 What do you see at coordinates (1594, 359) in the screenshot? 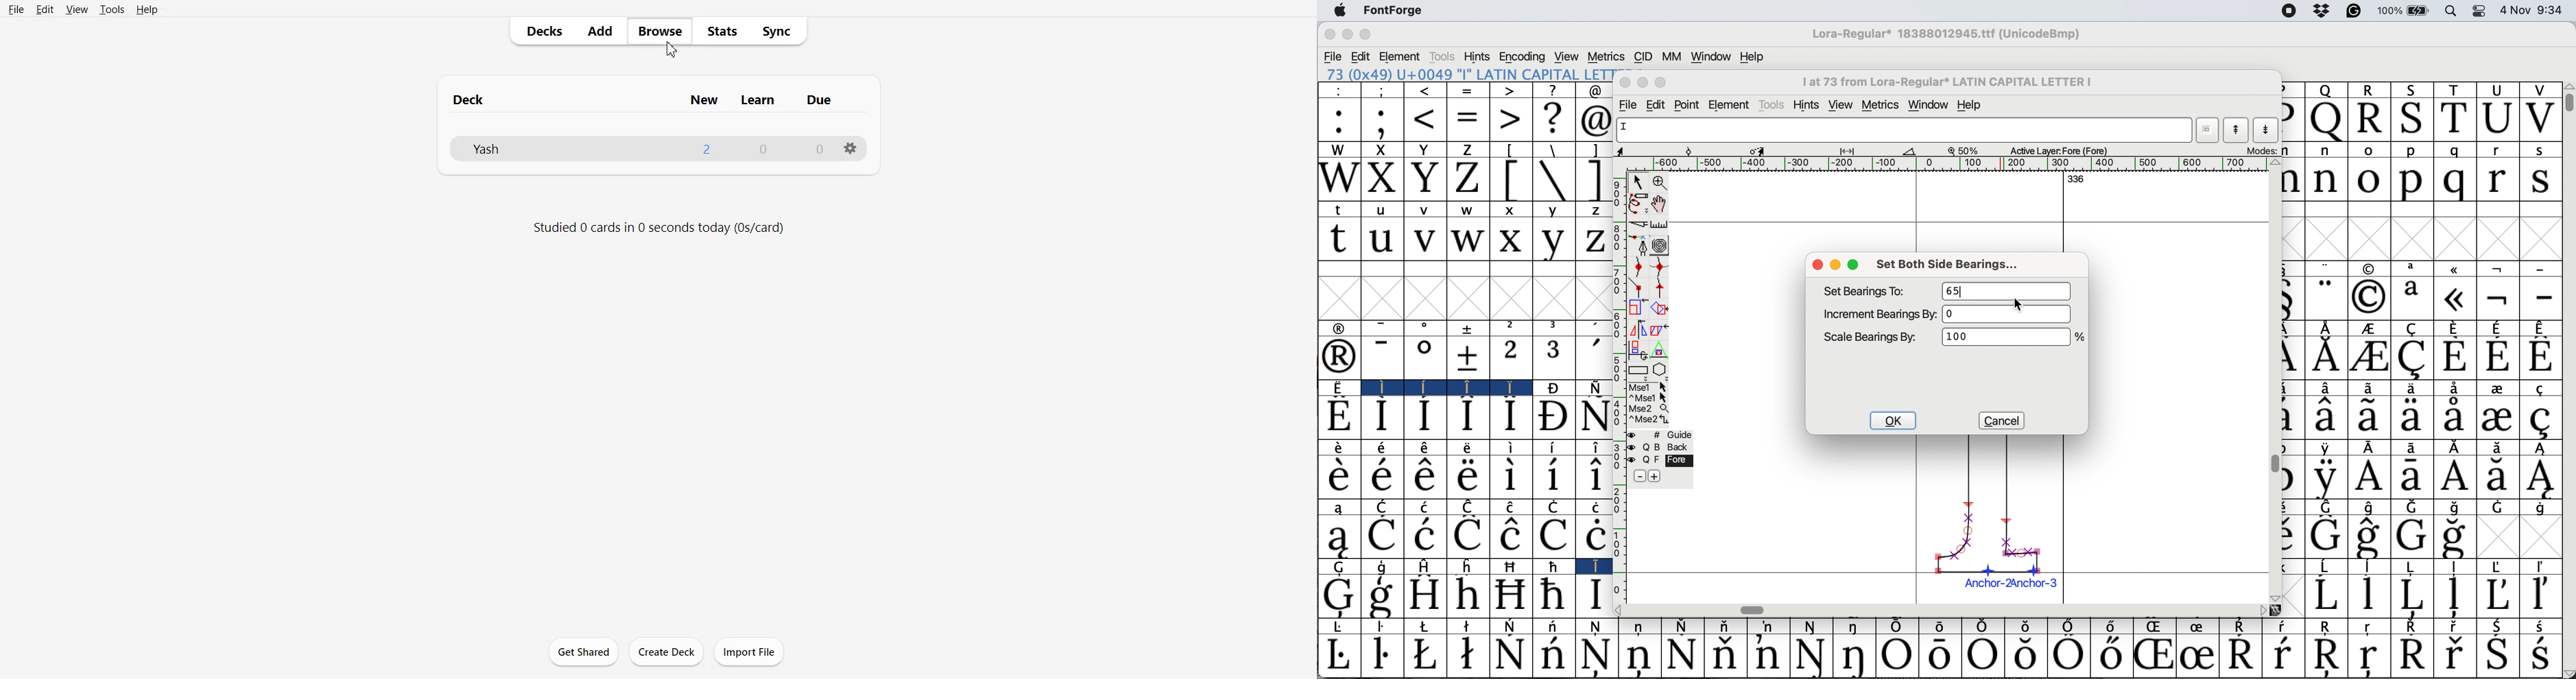
I see `'` at bounding box center [1594, 359].